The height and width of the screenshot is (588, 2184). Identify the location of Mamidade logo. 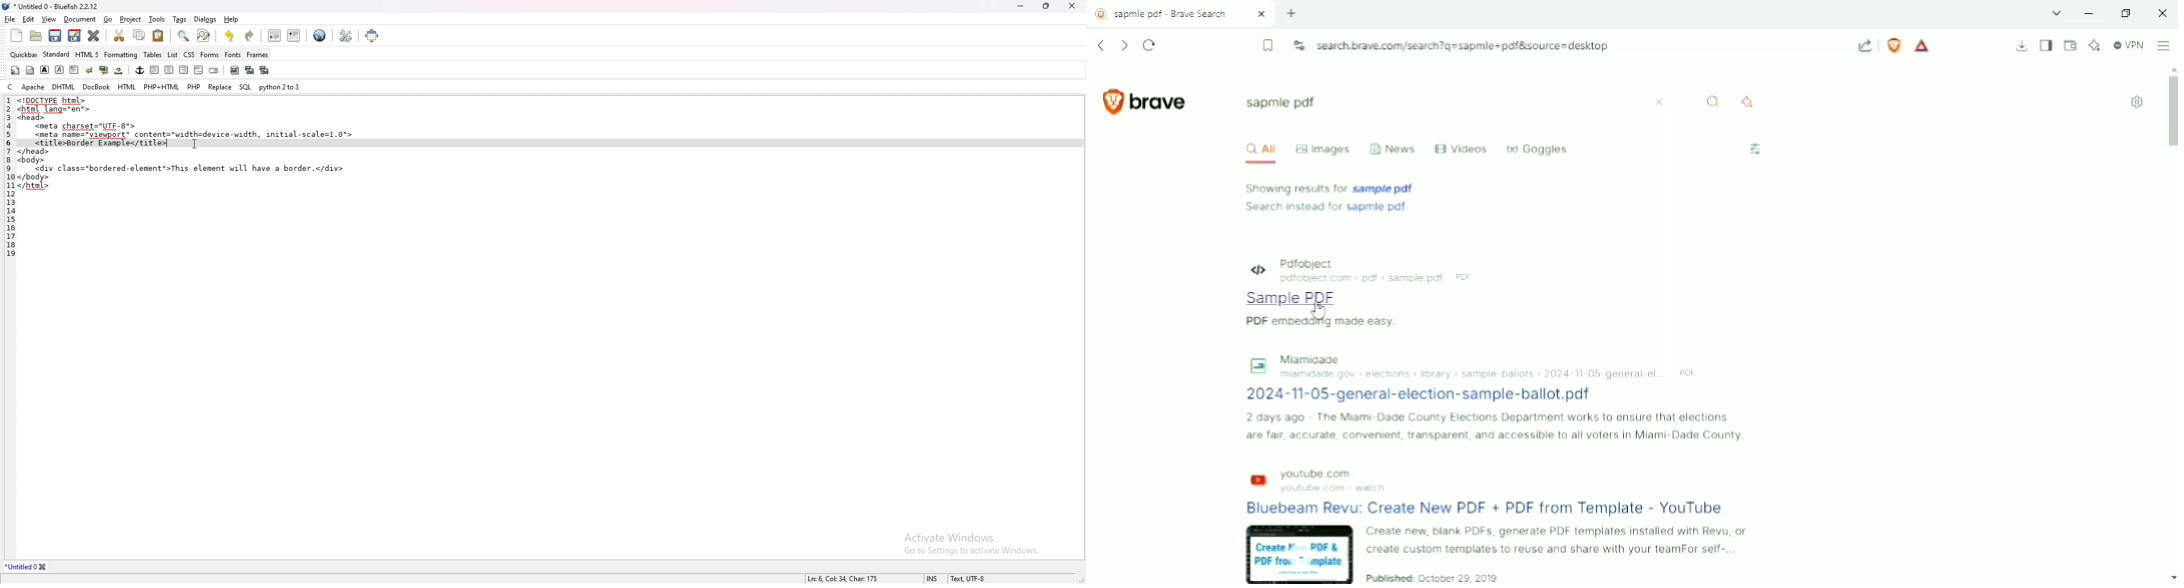
(1256, 363).